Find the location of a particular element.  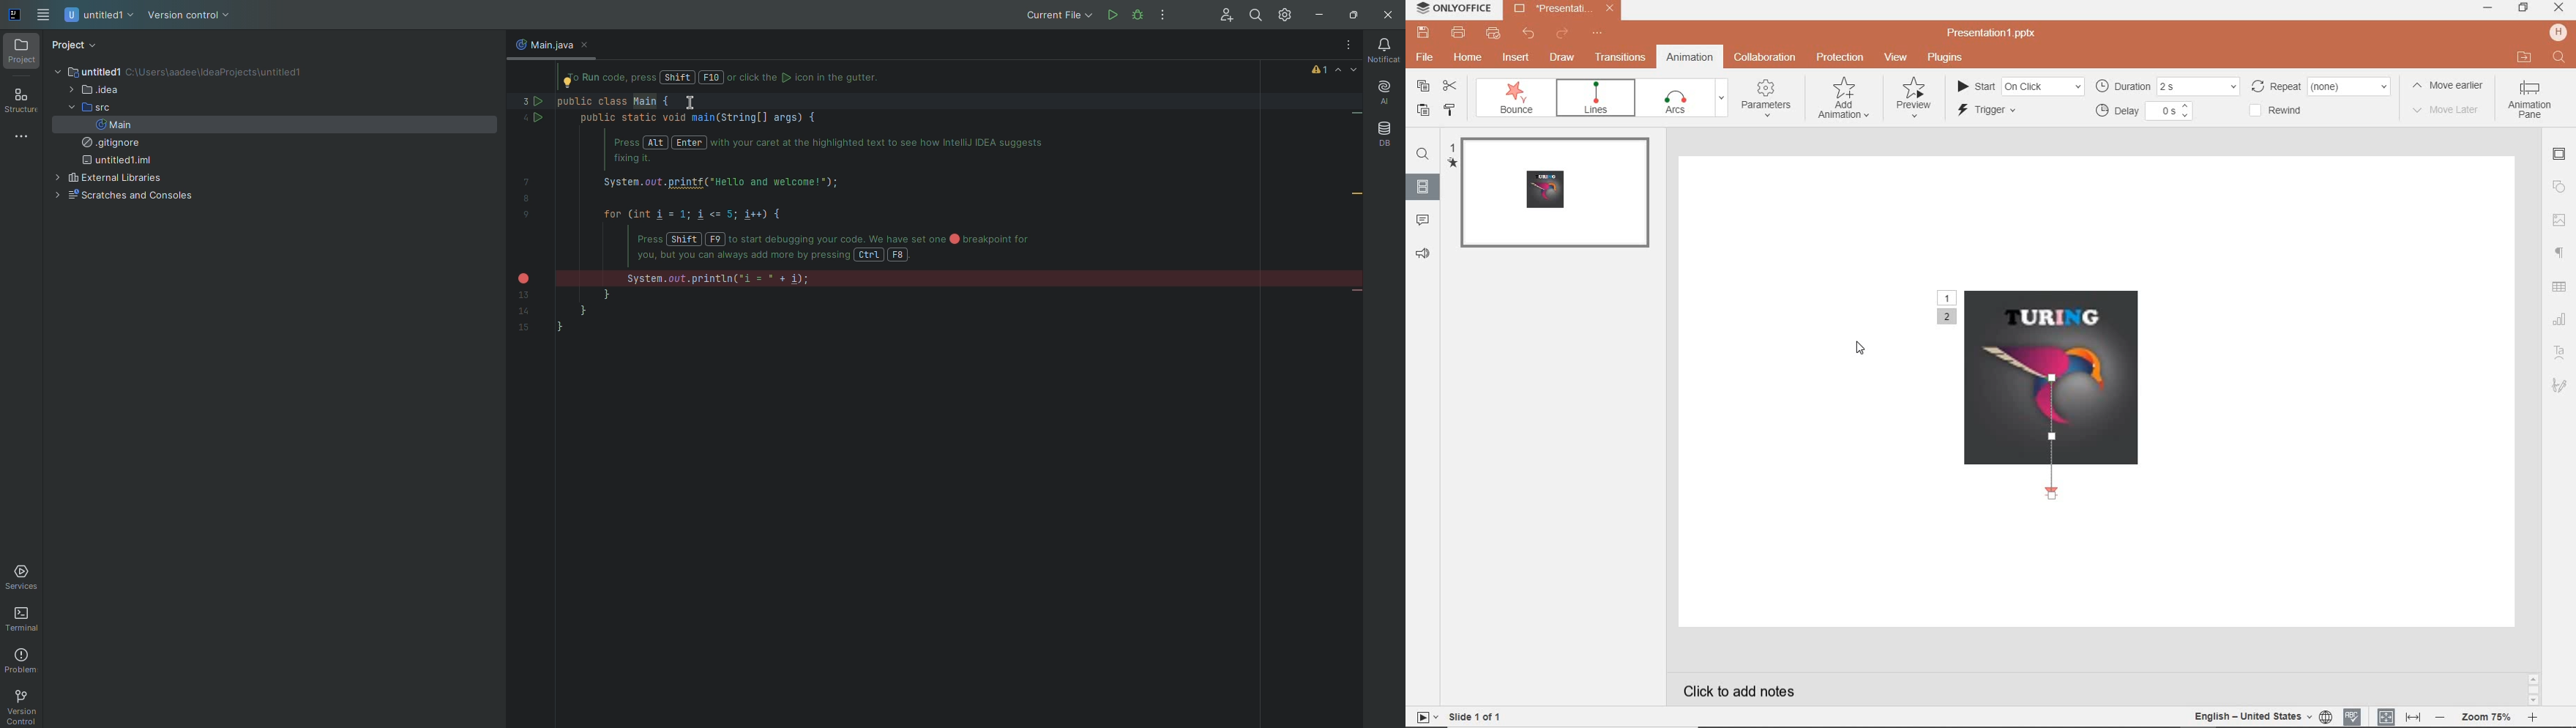

copy is located at coordinates (1422, 86).